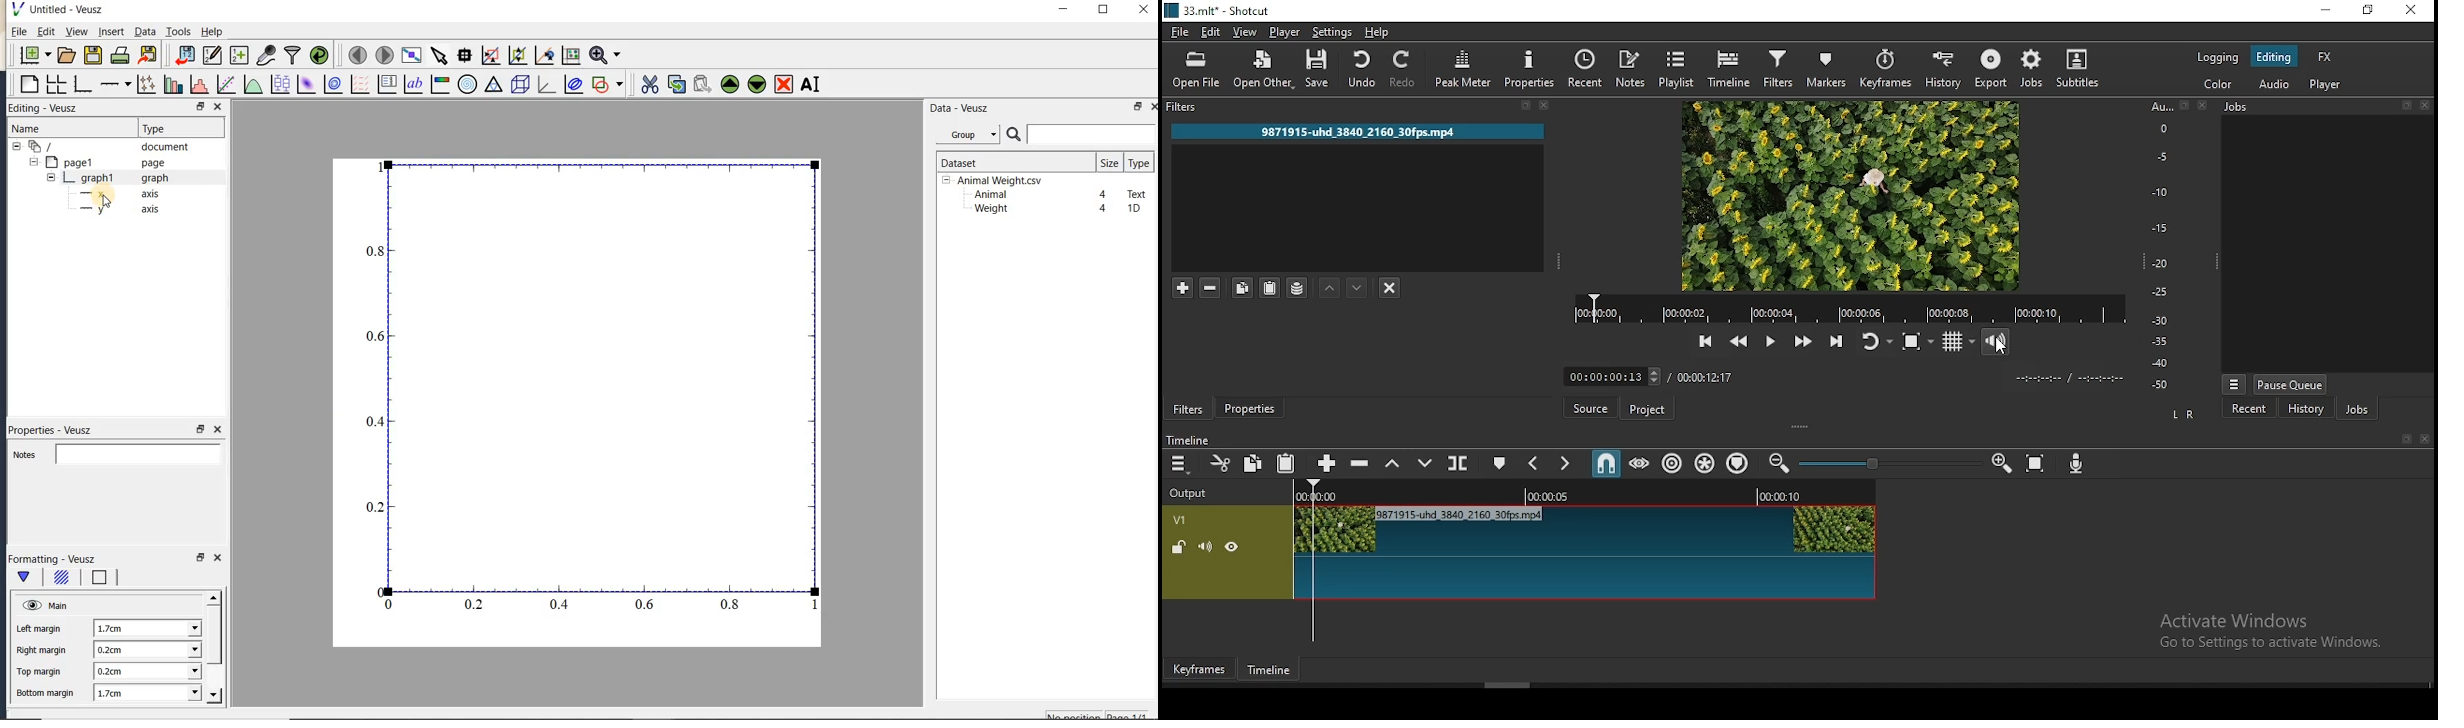 The image size is (2464, 728). Describe the element at coordinates (355, 54) in the screenshot. I see `move to the previous page` at that location.